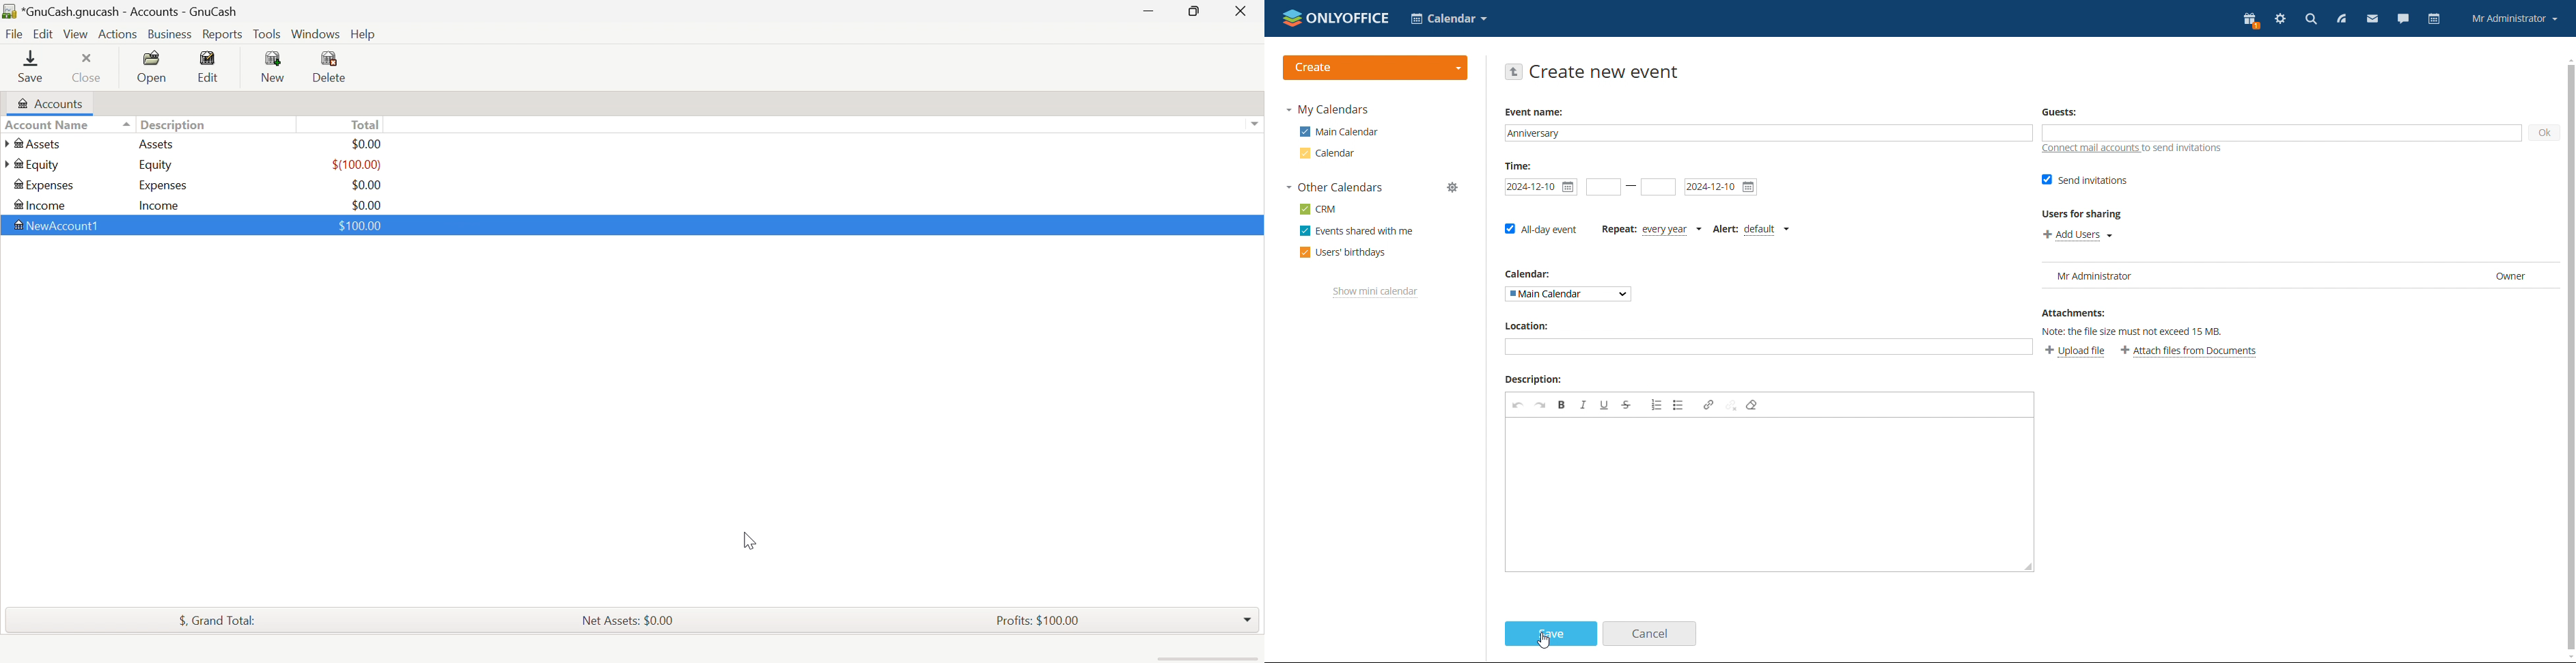 This screenshot has height=672, width=2576. Describe the element at coordinates (43, 32) in the screenshot. I see `Edit` at that location.